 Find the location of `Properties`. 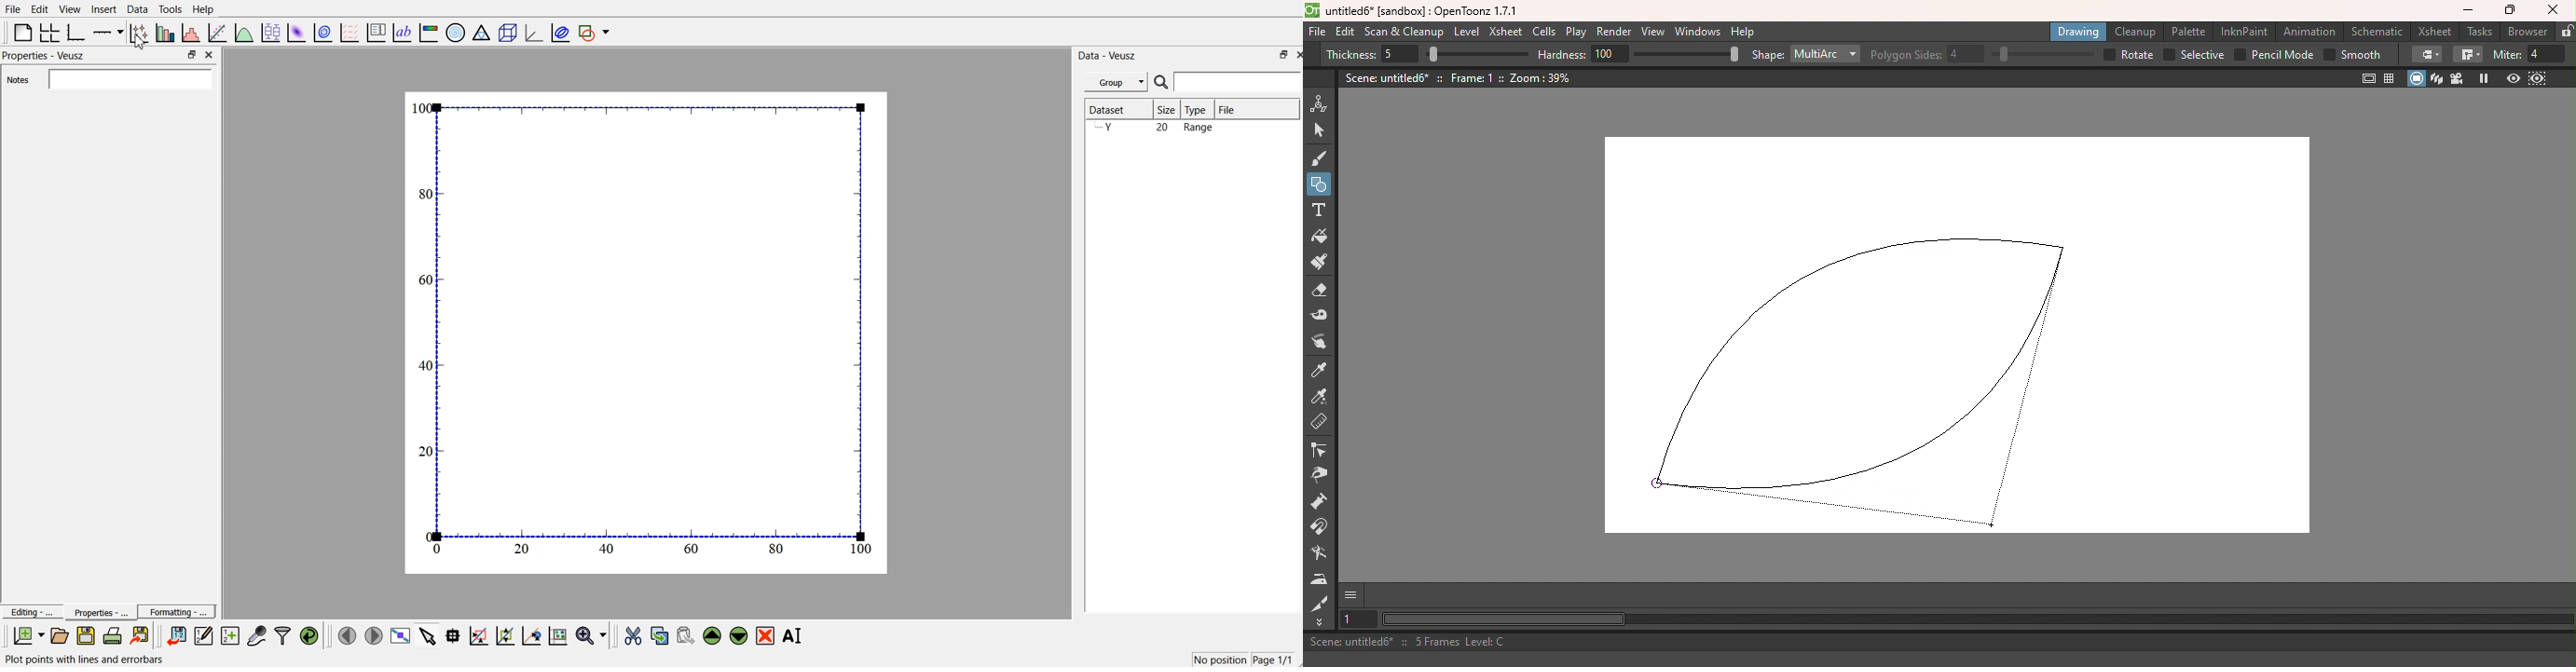

Properties is located at coordinates (96, 612).